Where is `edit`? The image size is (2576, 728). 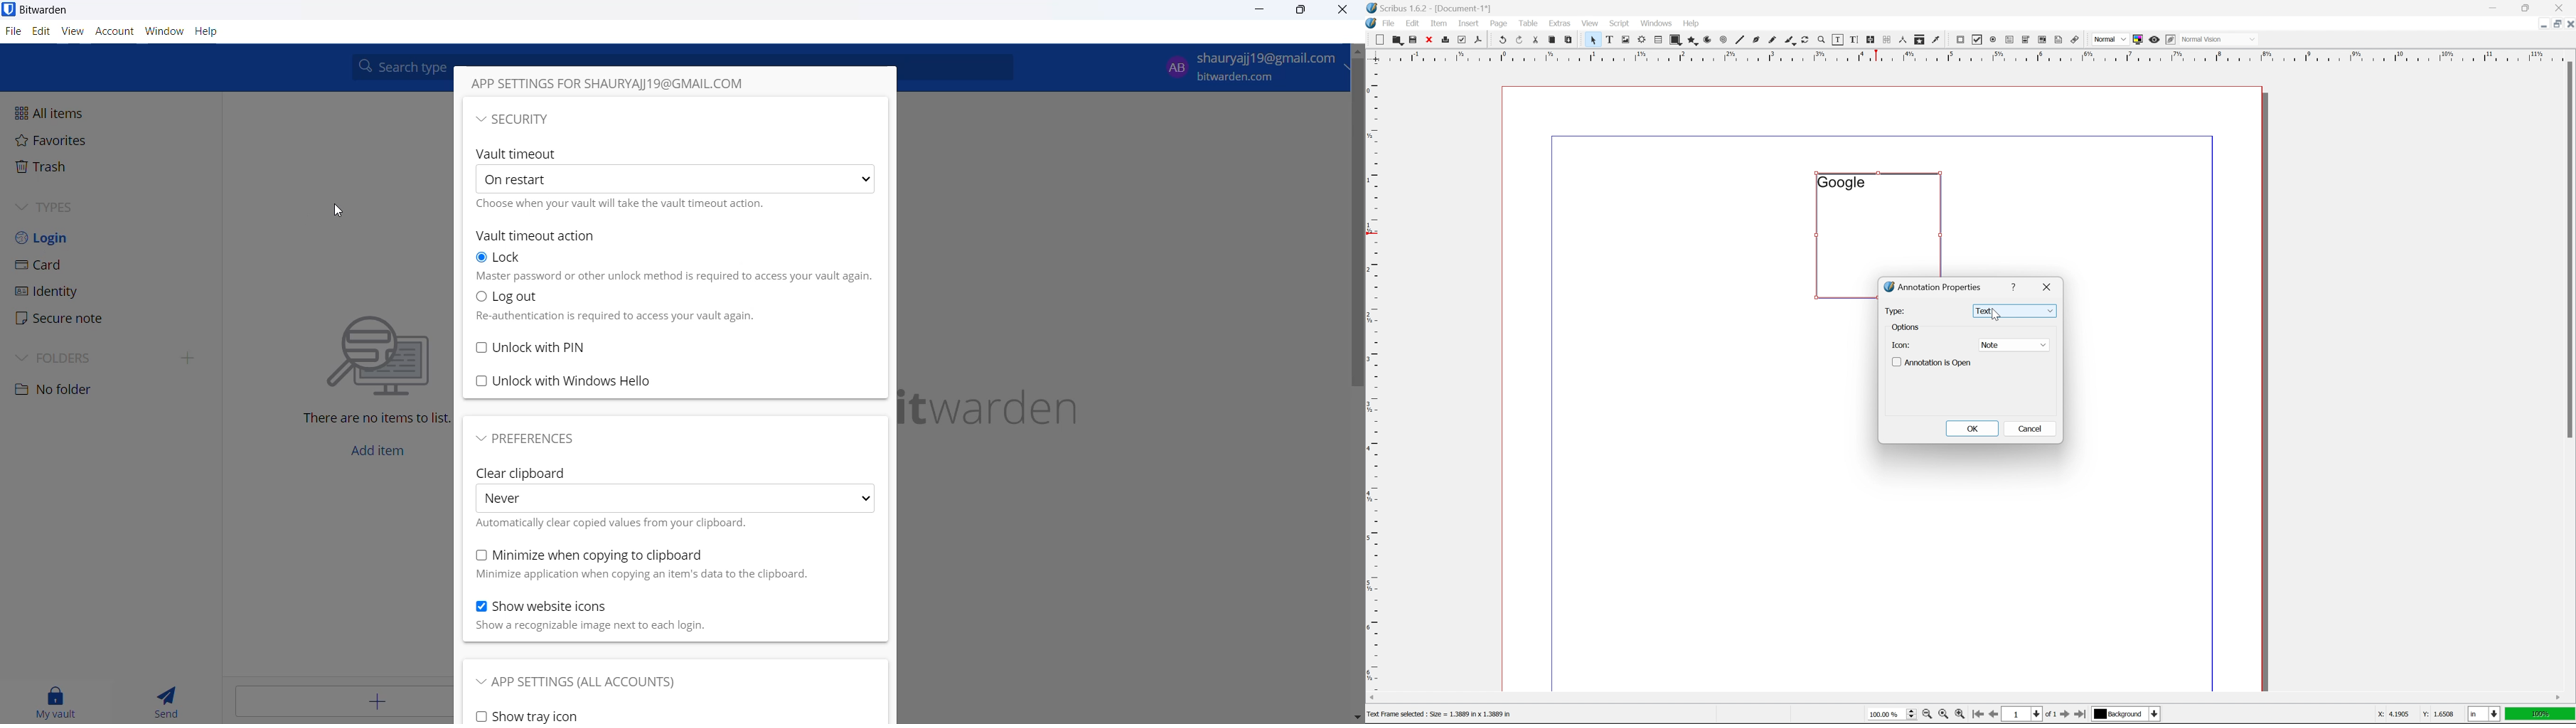 edit is located at coordinates (1414, 24).